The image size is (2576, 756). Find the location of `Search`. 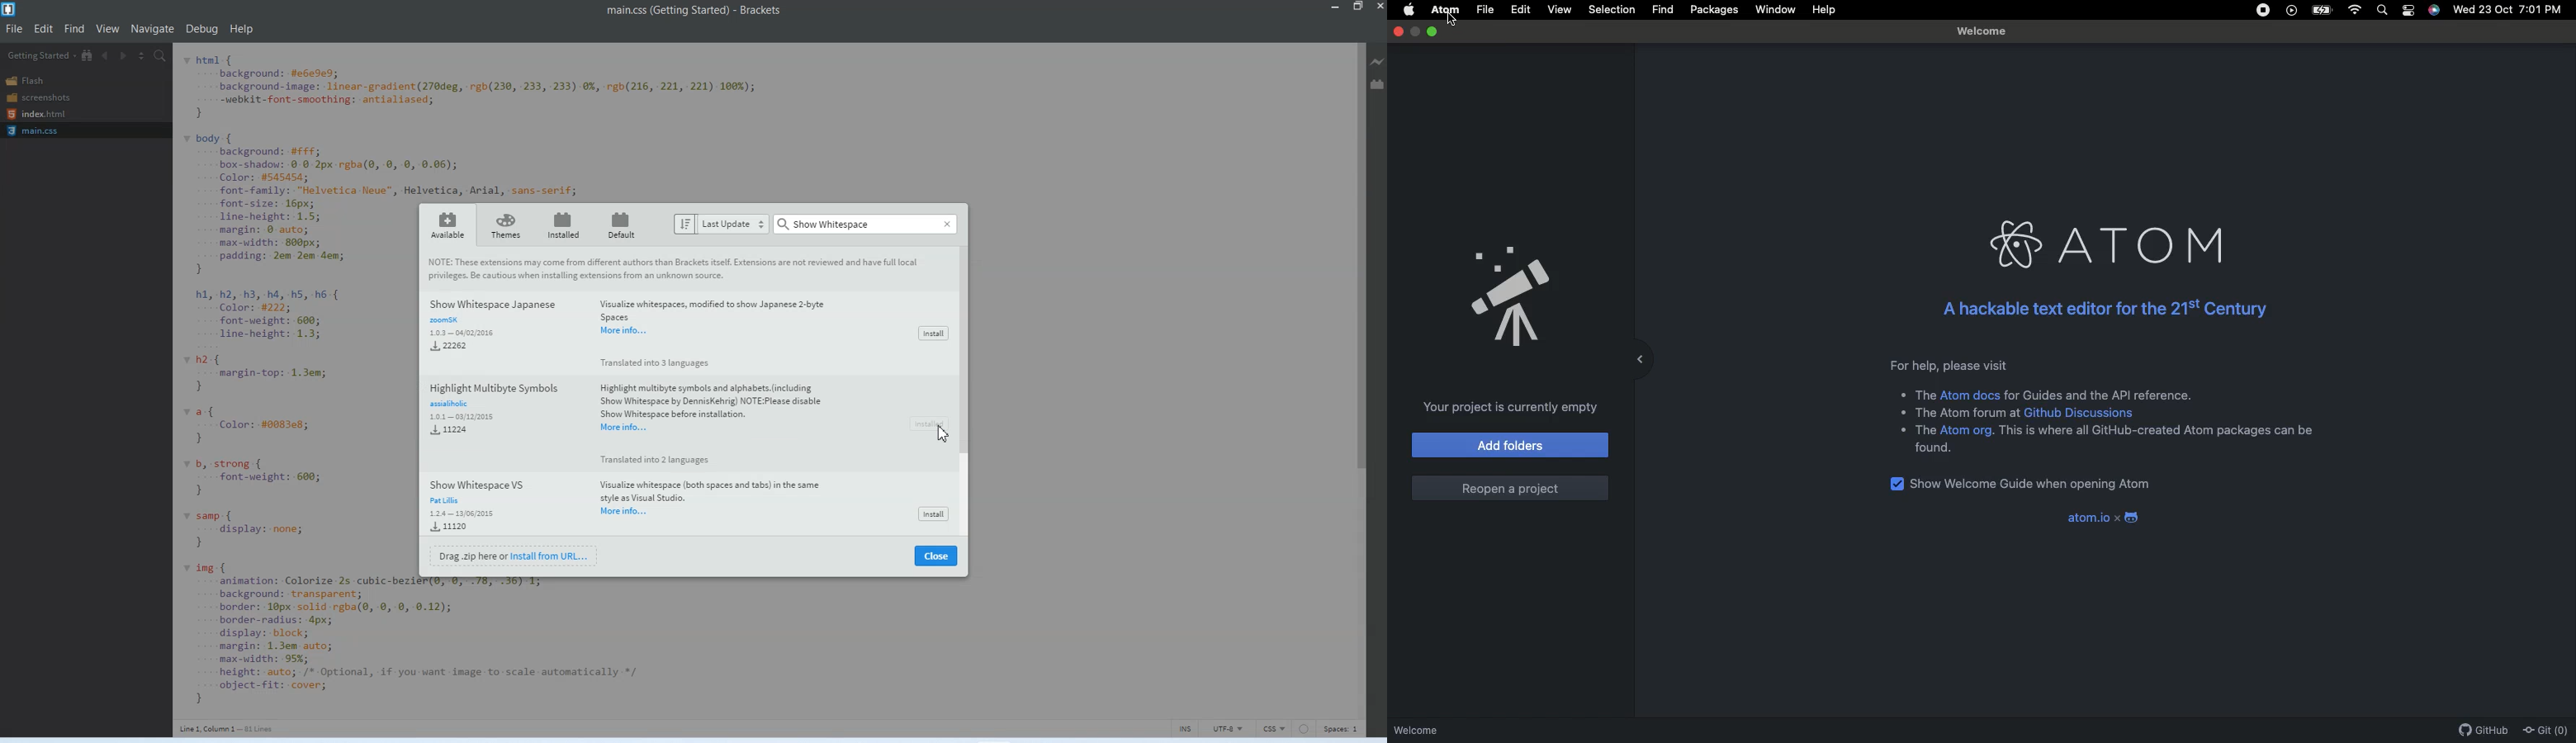

Search is located at coordinates (2382, 10).